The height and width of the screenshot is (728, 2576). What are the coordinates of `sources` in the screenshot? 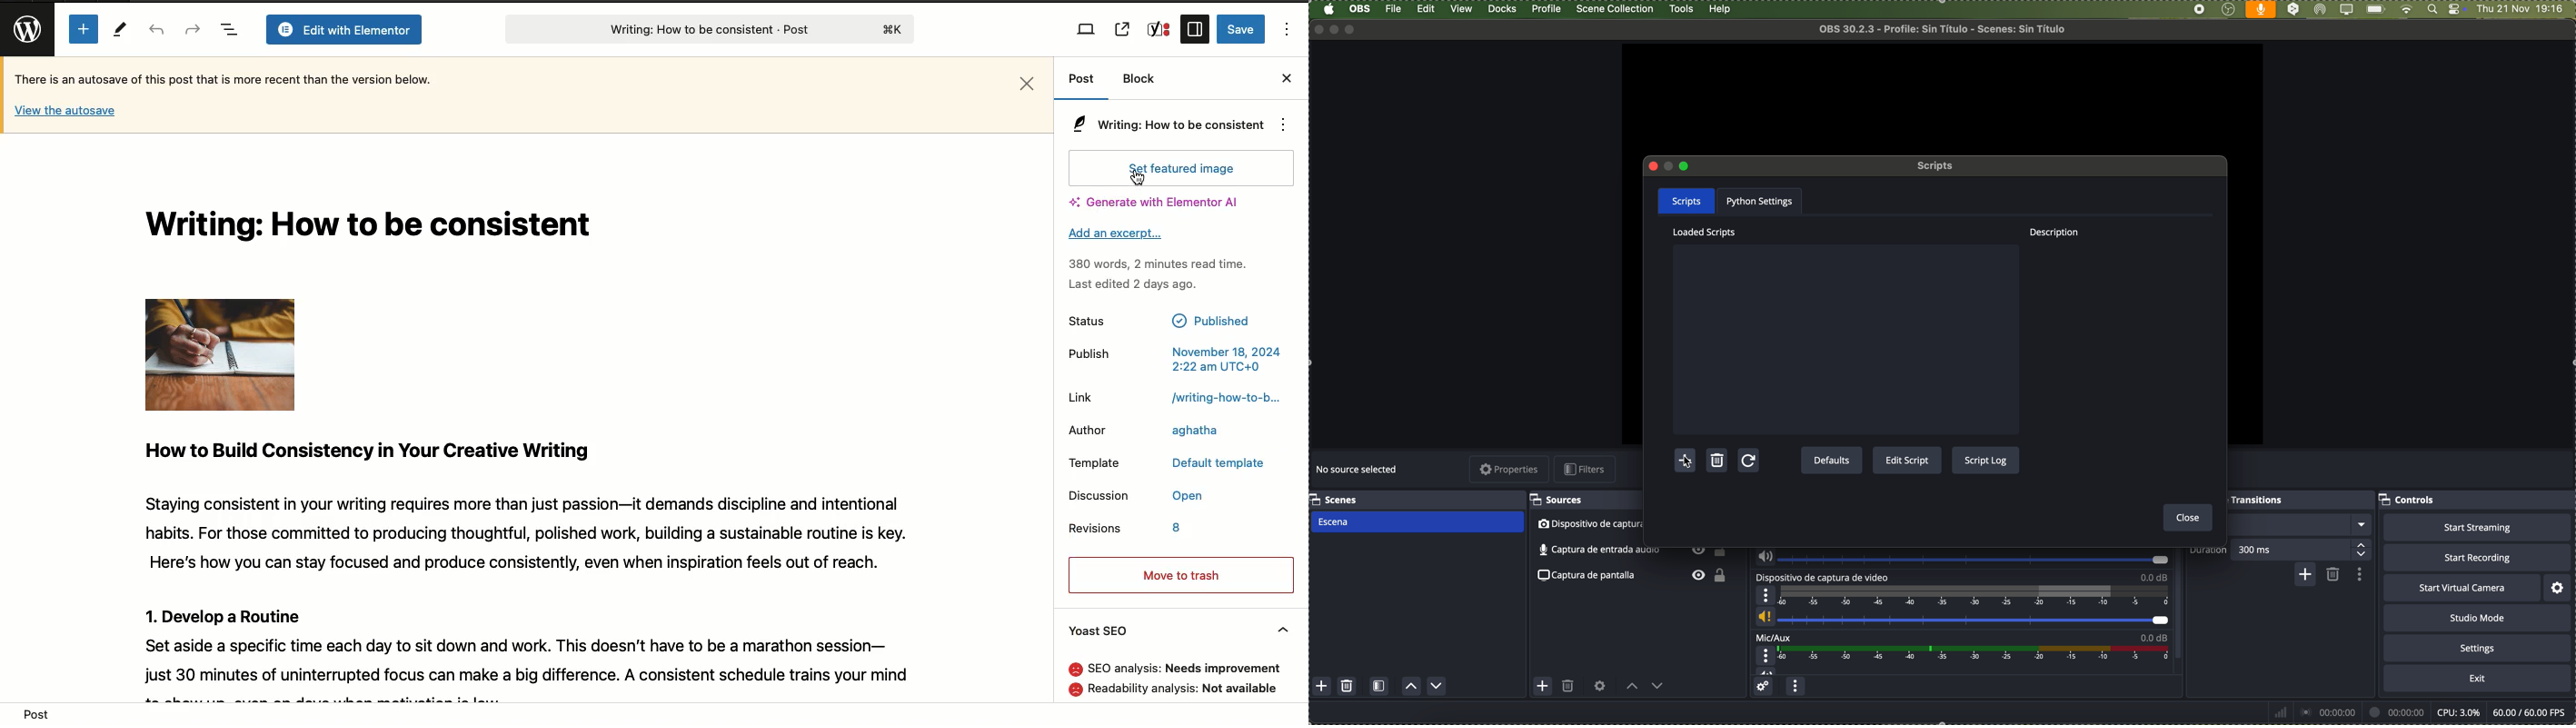 It's located at (1560, 500).